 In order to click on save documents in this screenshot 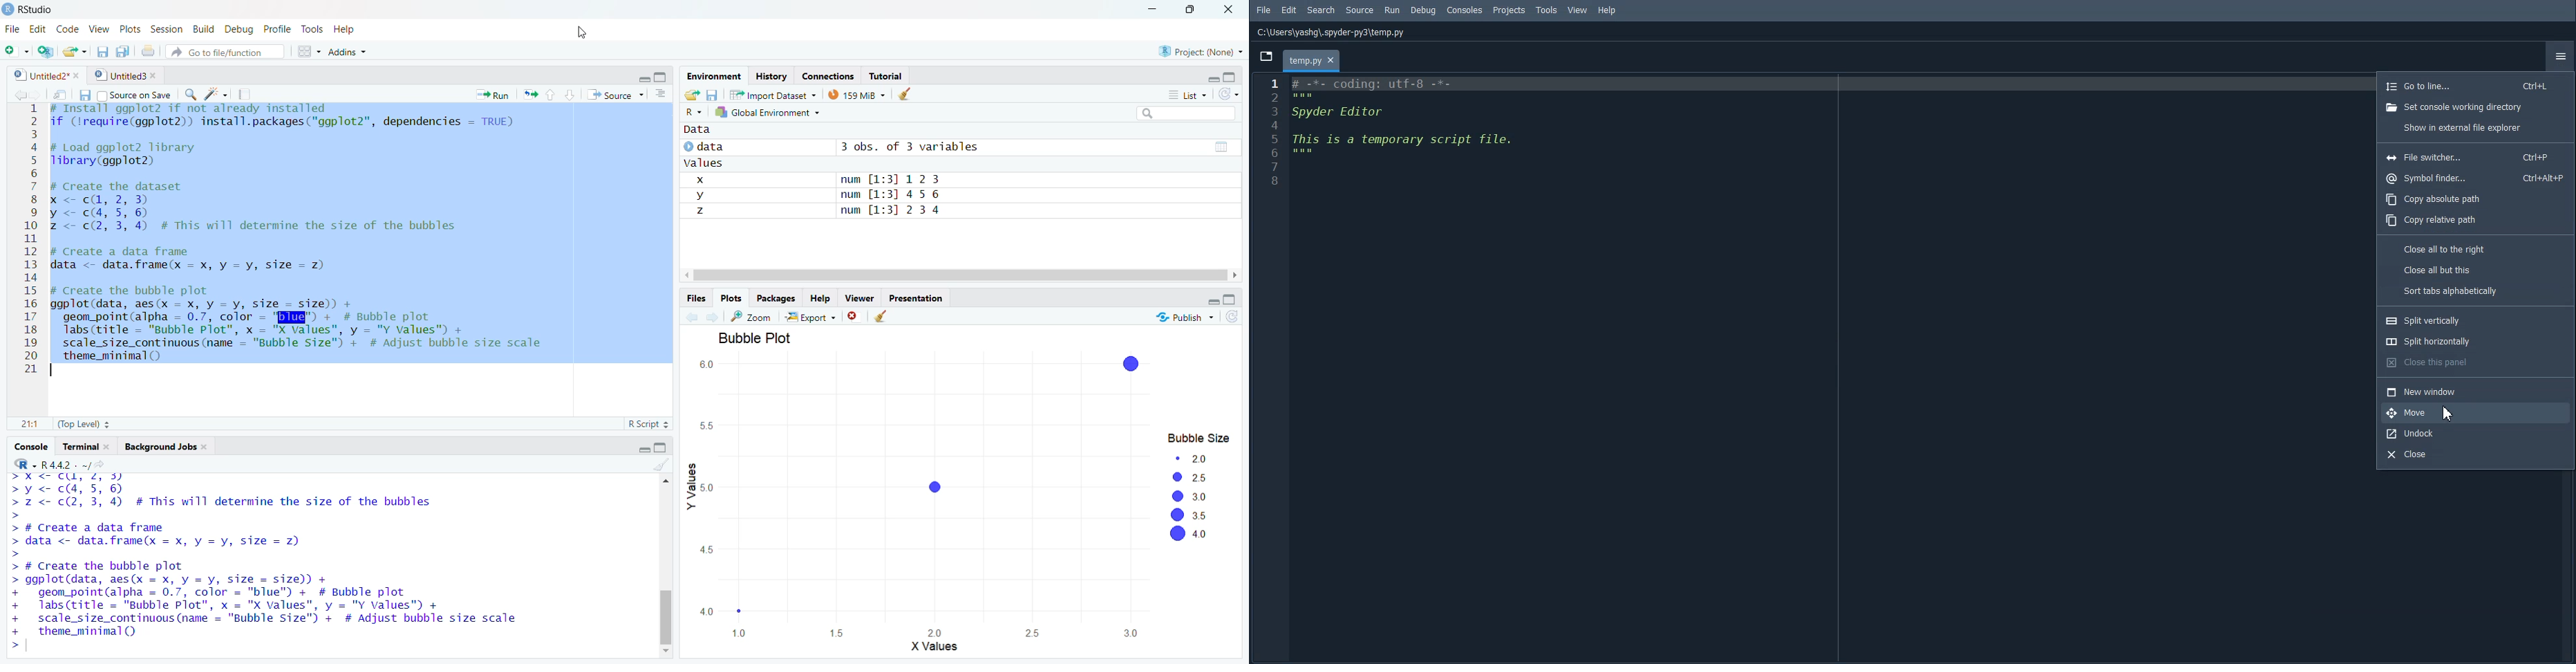, I will do `click(123, 49)`.